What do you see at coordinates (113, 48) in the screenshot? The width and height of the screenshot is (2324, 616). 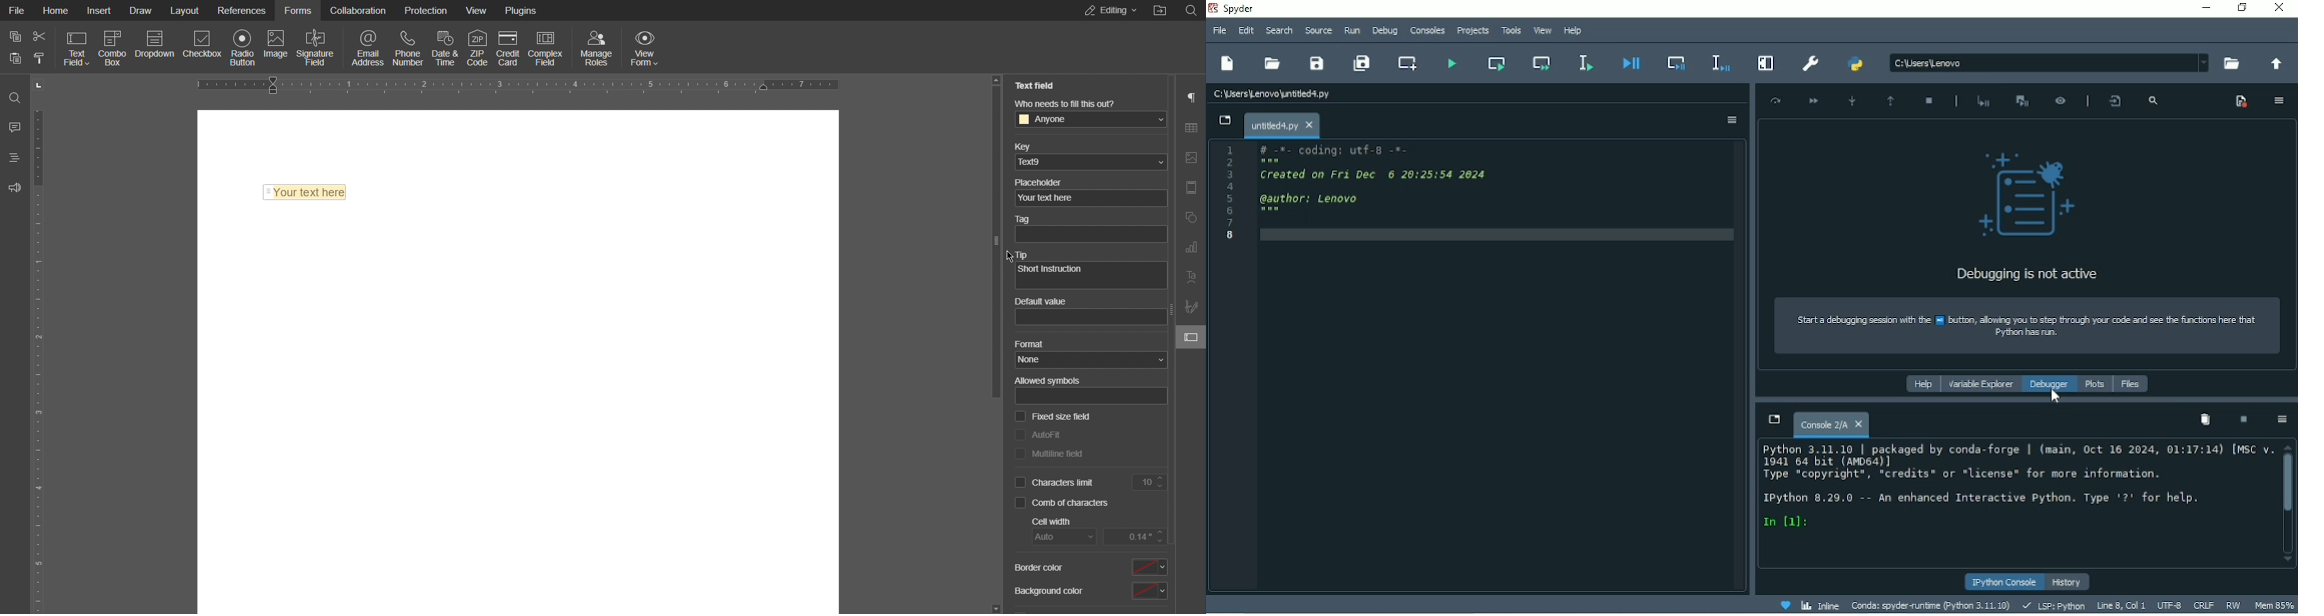 I see `Combo Box` at bounding box center [113, 48].